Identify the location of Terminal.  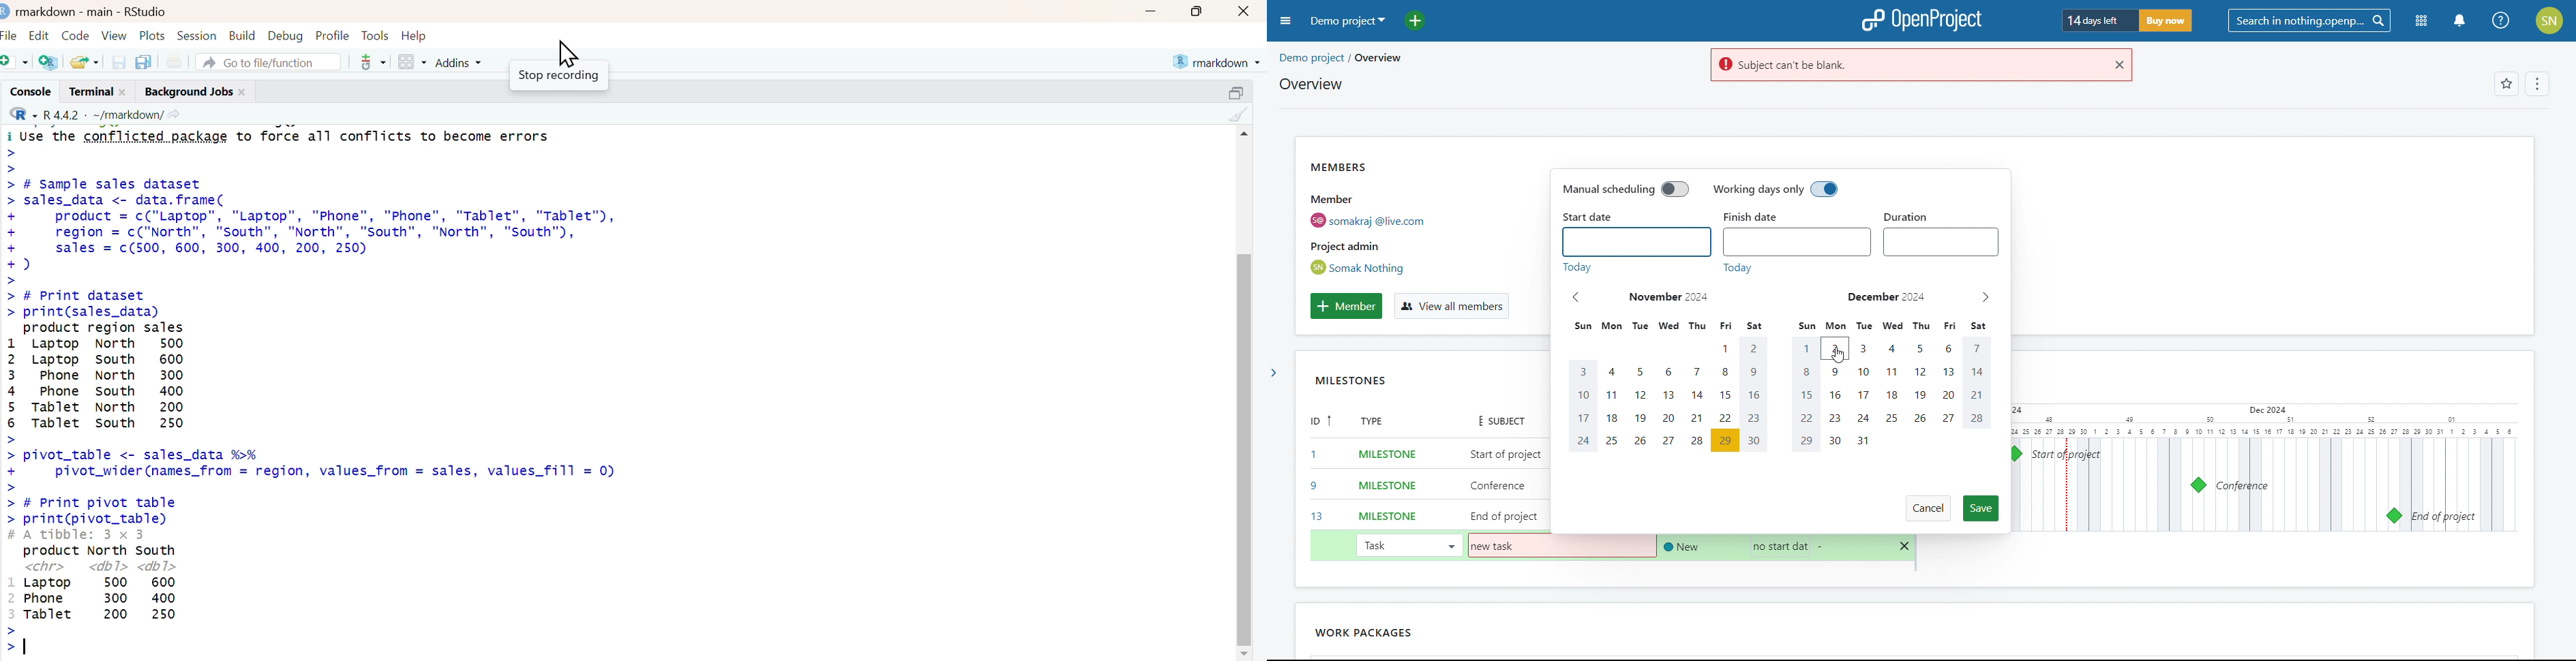
(88, 91).